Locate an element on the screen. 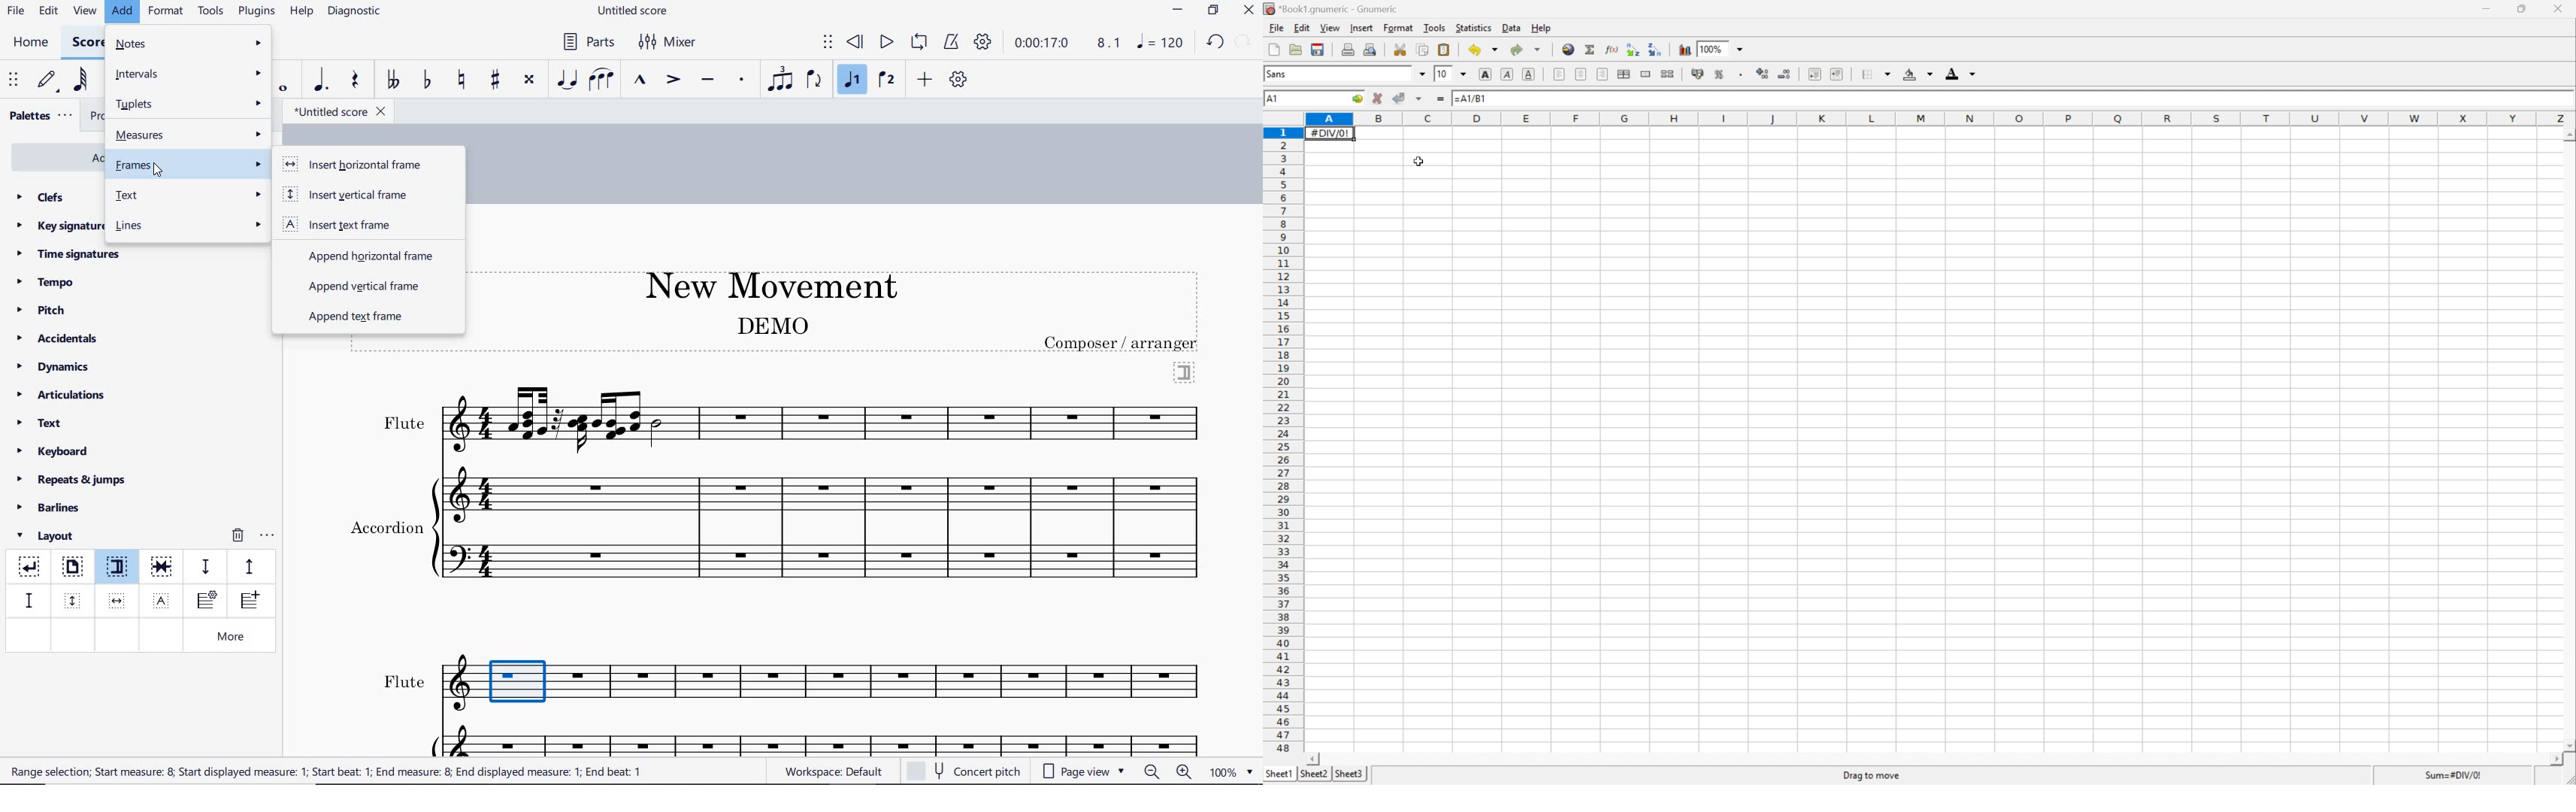 The image size is (2576, 812). layout is located at coordinates (48, 536).